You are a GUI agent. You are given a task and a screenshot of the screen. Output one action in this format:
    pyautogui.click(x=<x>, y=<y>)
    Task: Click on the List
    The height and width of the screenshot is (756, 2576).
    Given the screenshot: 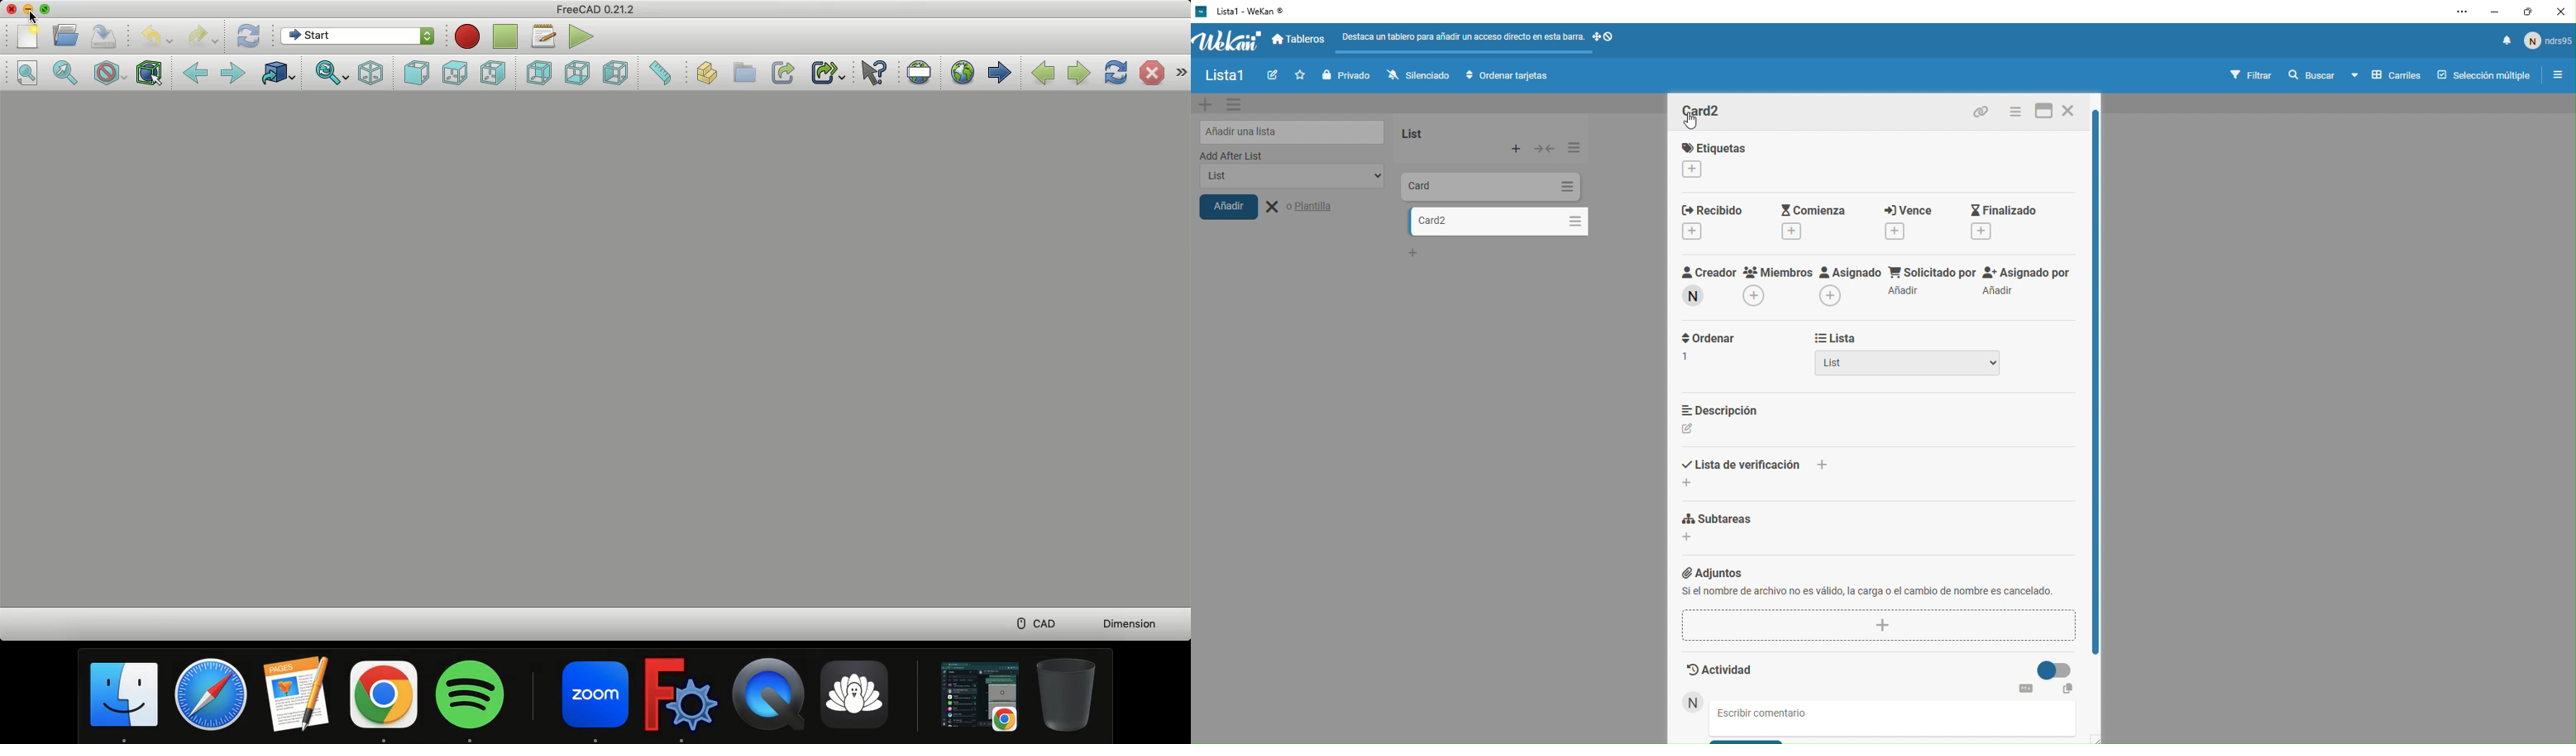 What is the action you would take?
    pyautogui.click(x=1908, y=367)
    